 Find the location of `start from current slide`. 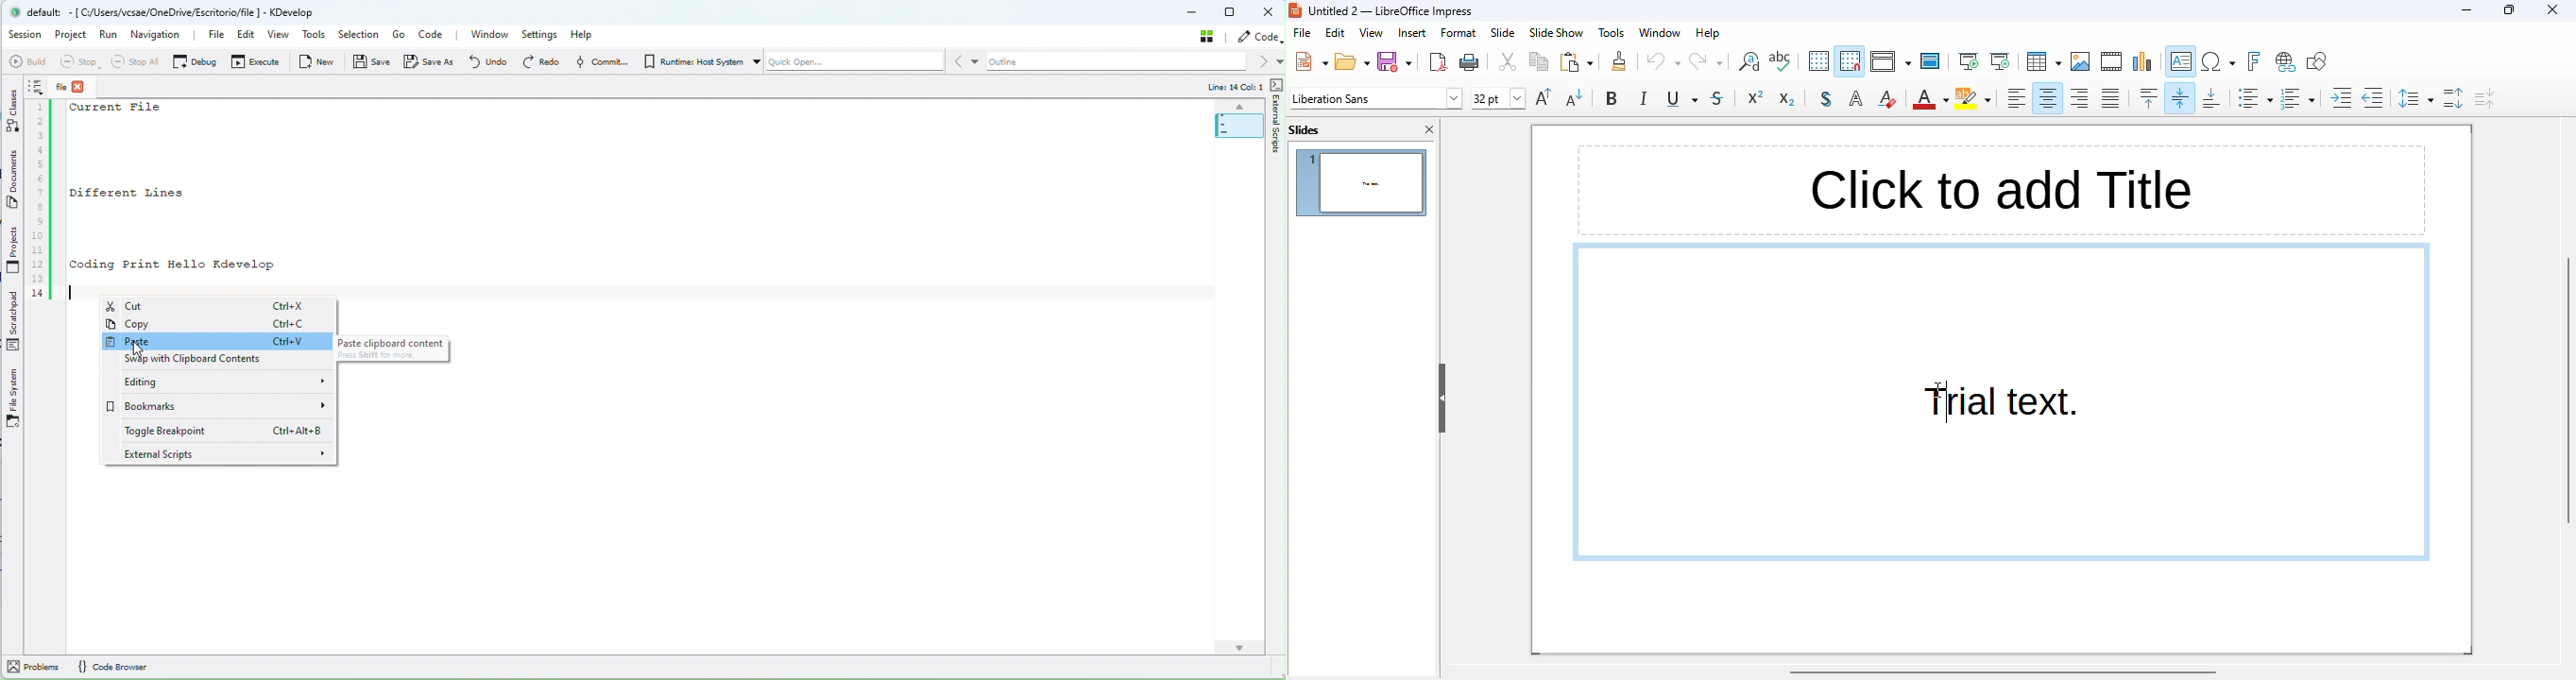

start from current slide is located at coordinates (2001, 61).